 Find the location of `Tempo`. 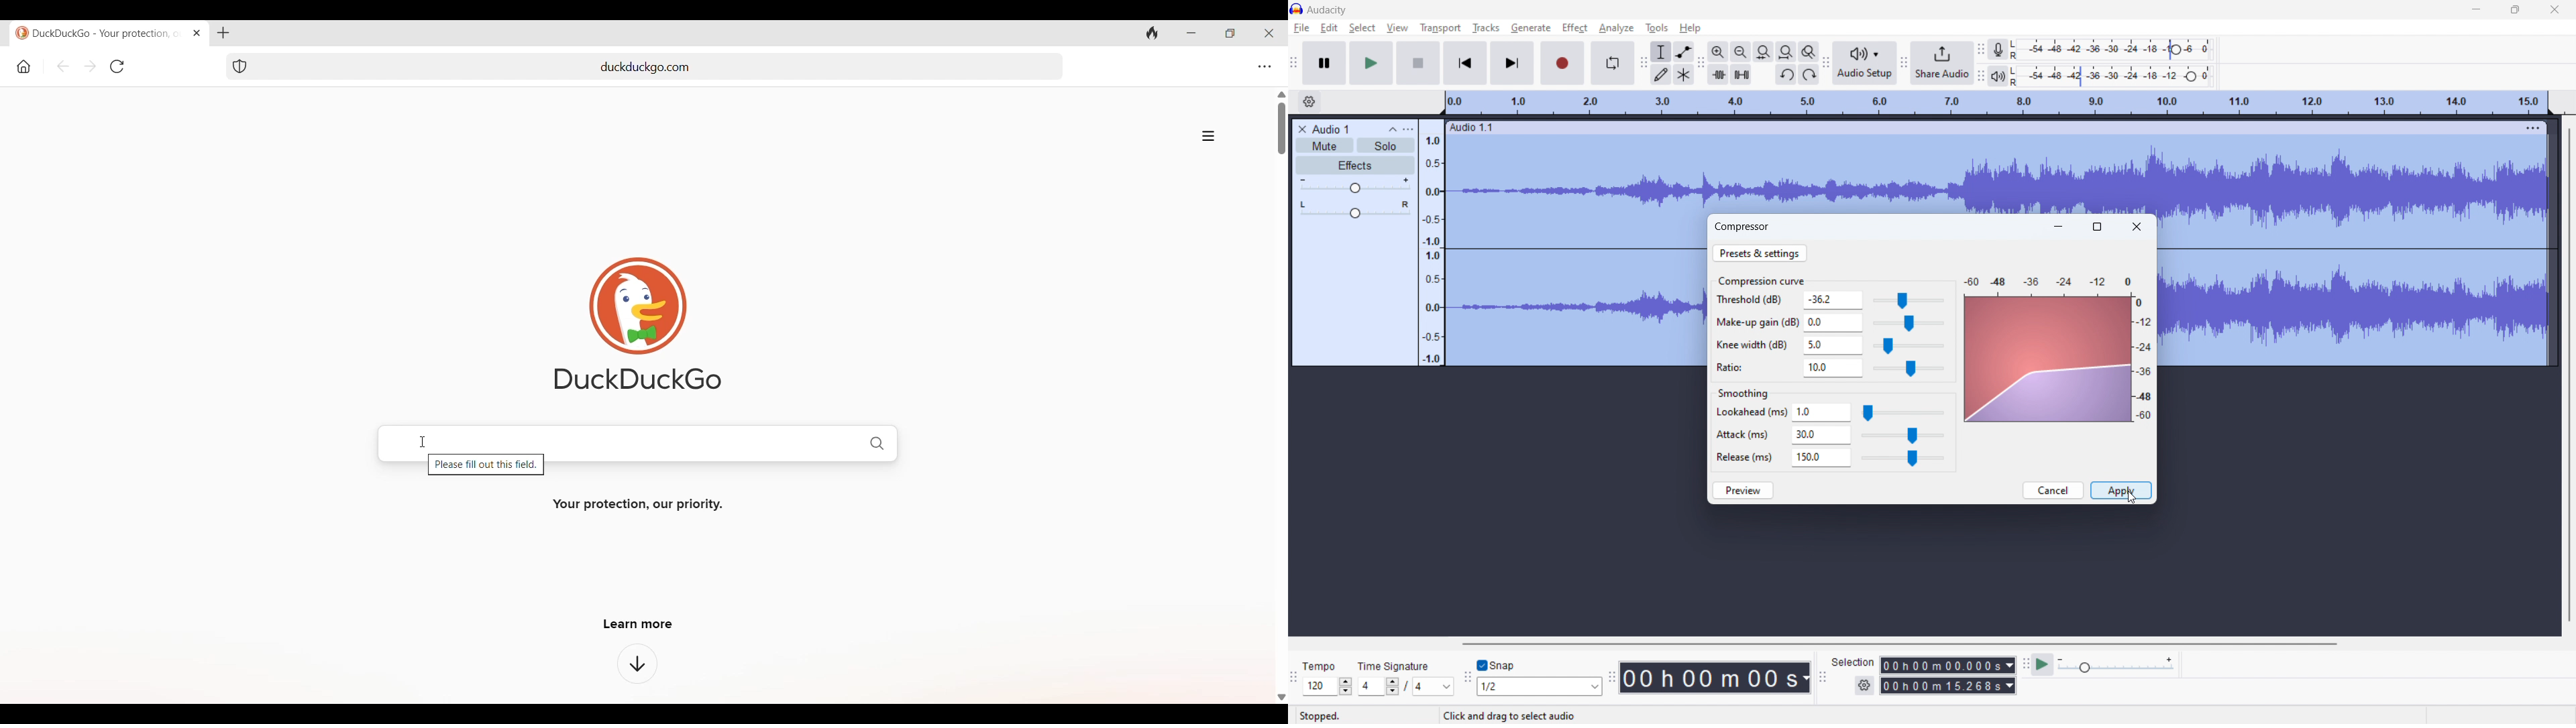

Tempo is located at coordinates (1324, 662).